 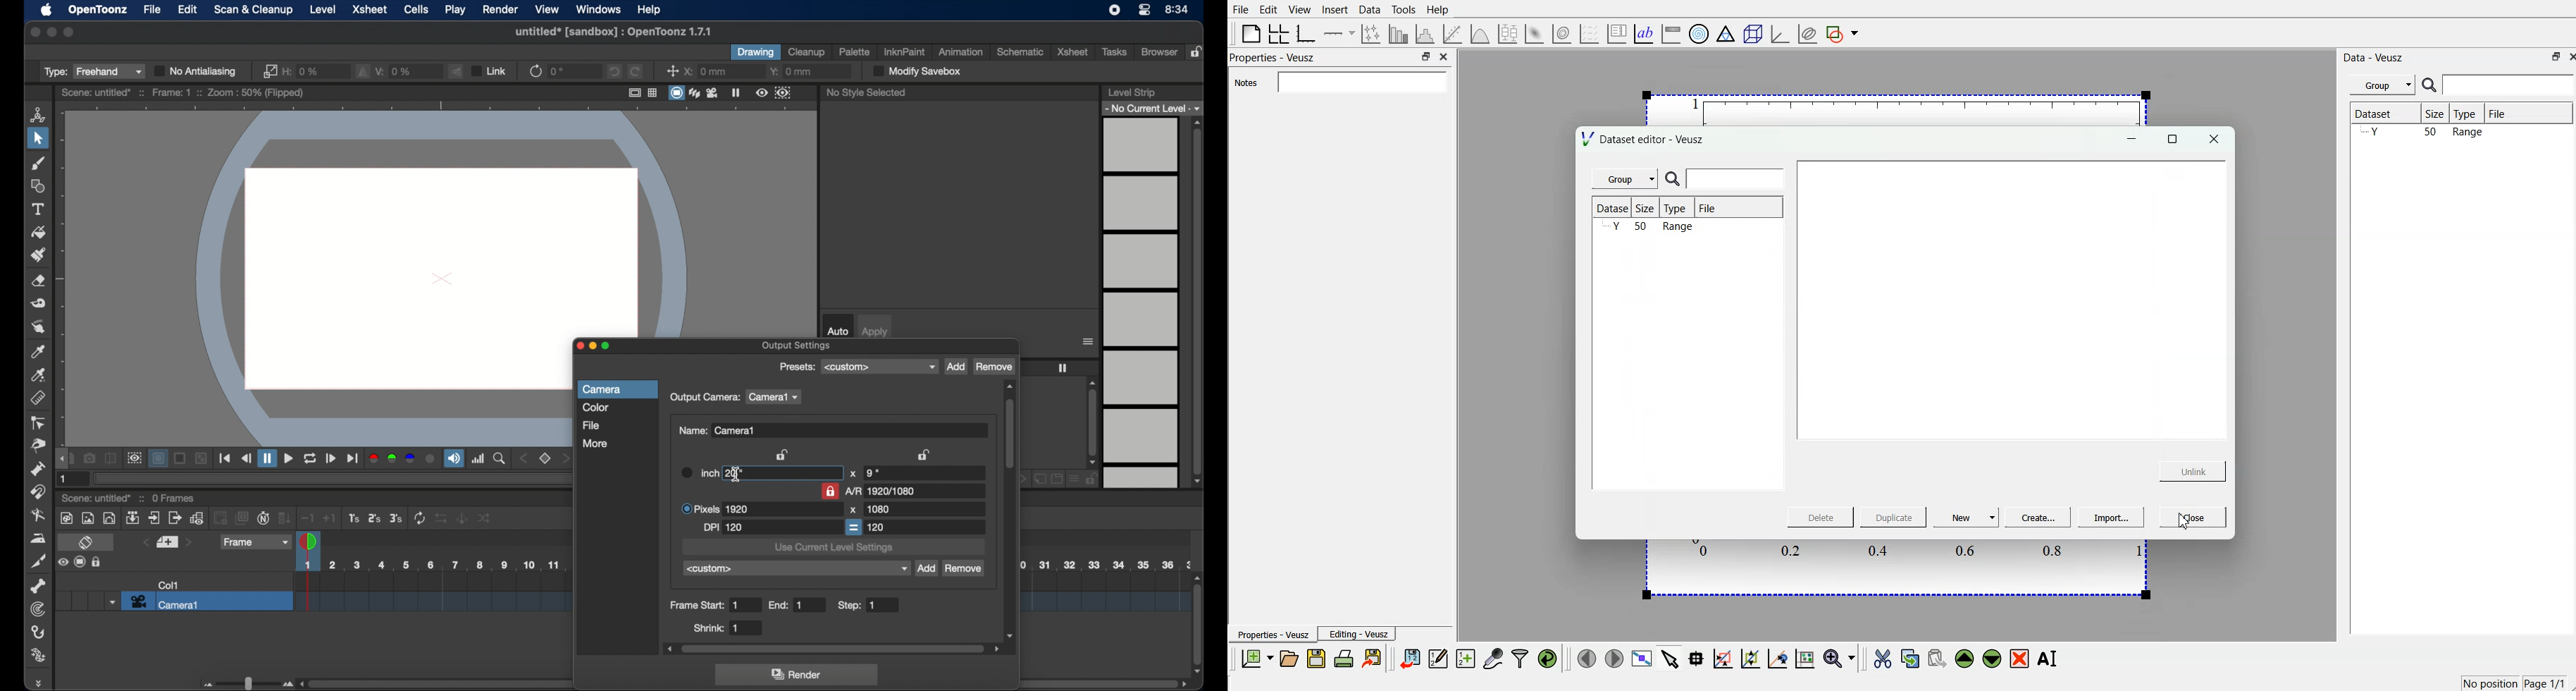 I want to click on view, so click(x=547, y=8).